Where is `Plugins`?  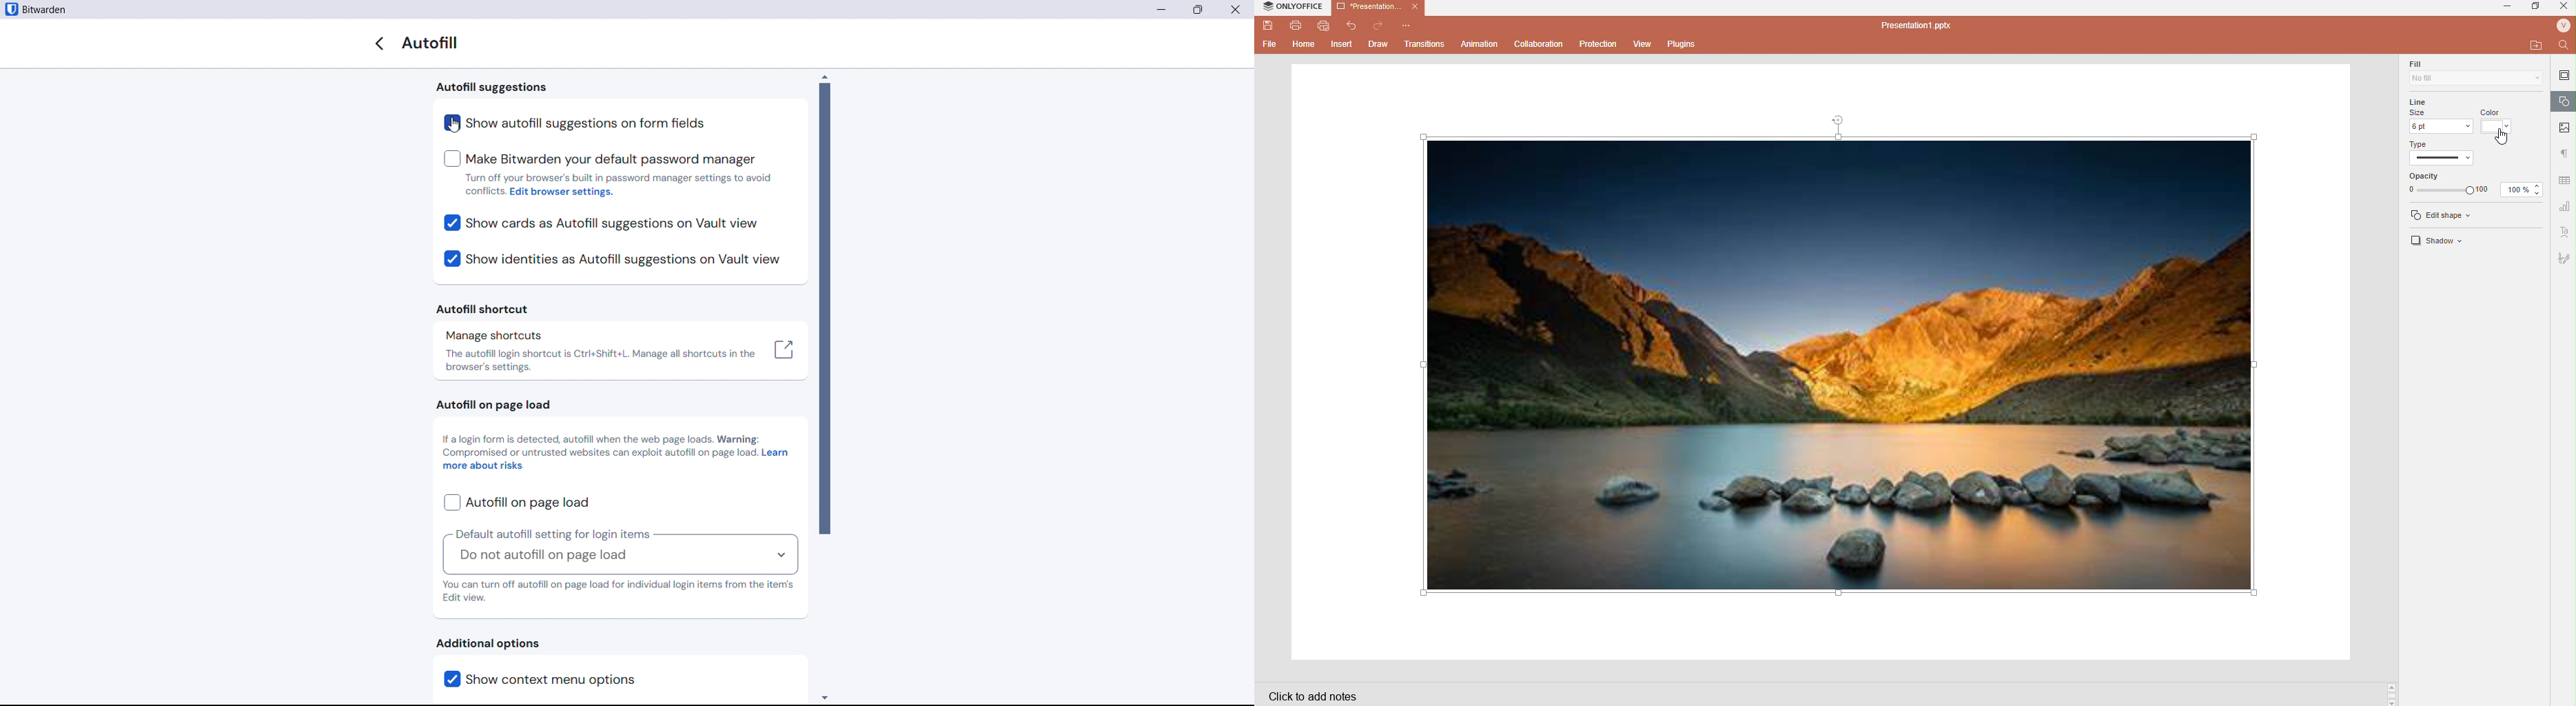
Plugins is located at coordinates (1681, 44).